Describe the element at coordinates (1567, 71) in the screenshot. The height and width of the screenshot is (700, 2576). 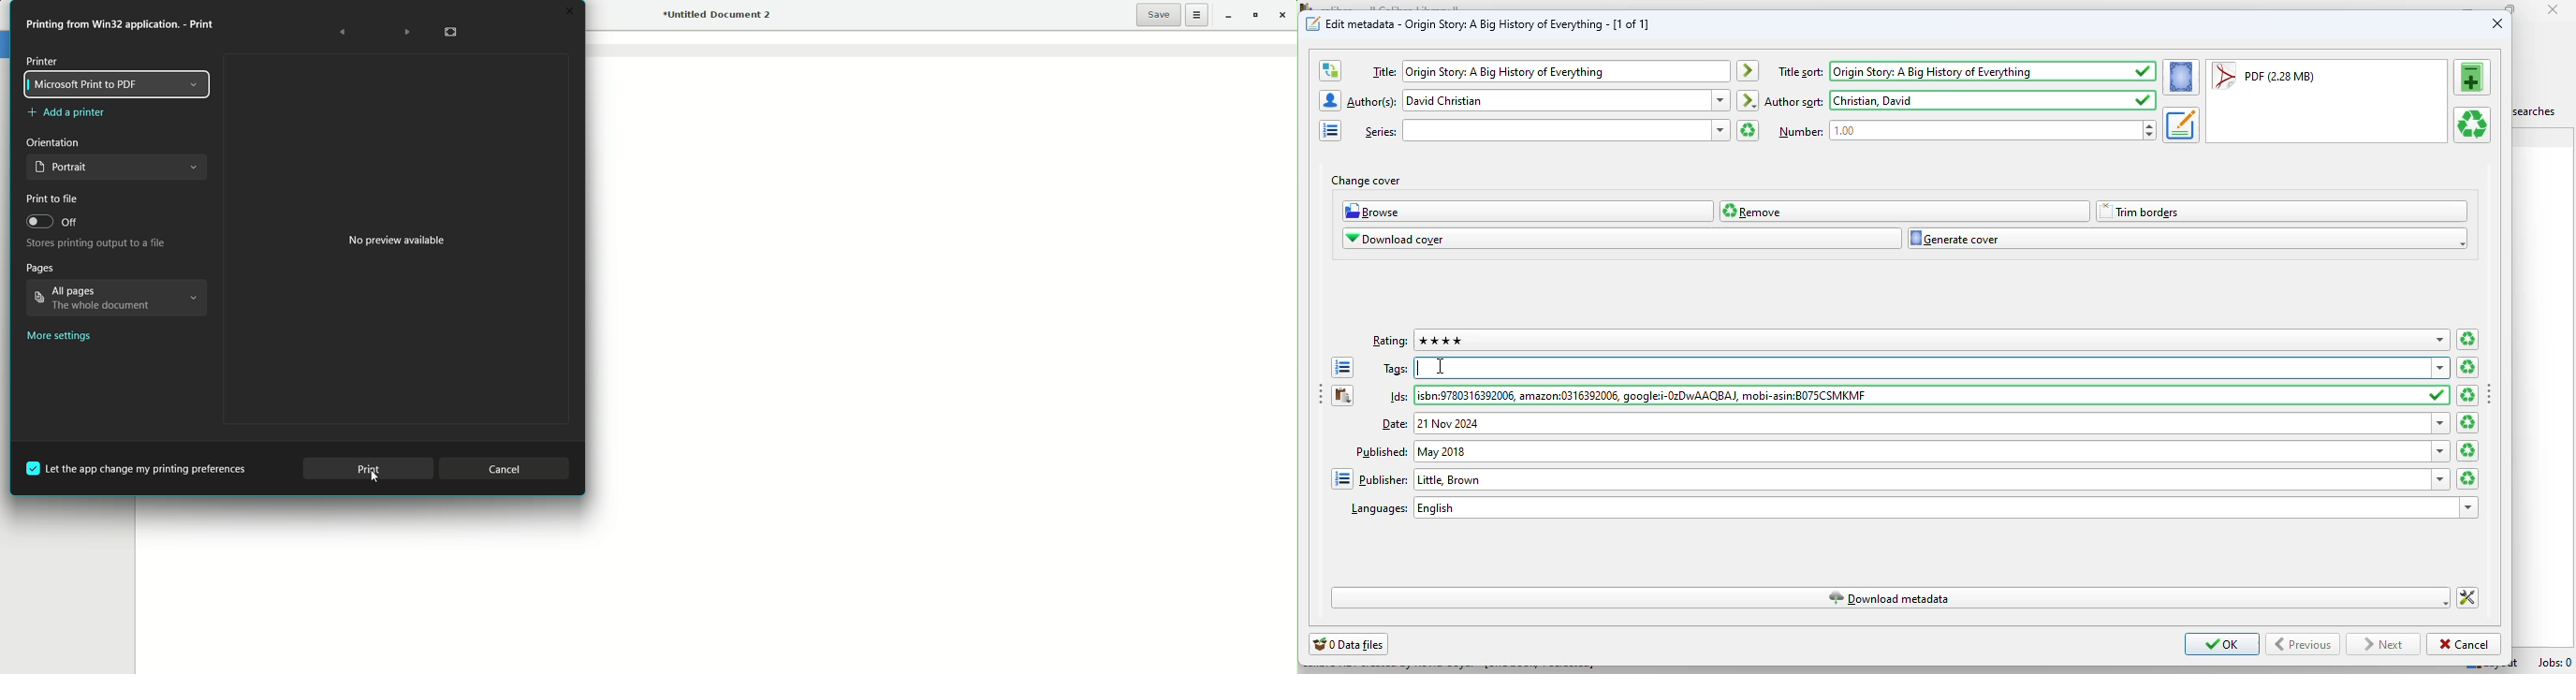
I see `Title: Origin Story: A Big History of Everything` at that location.